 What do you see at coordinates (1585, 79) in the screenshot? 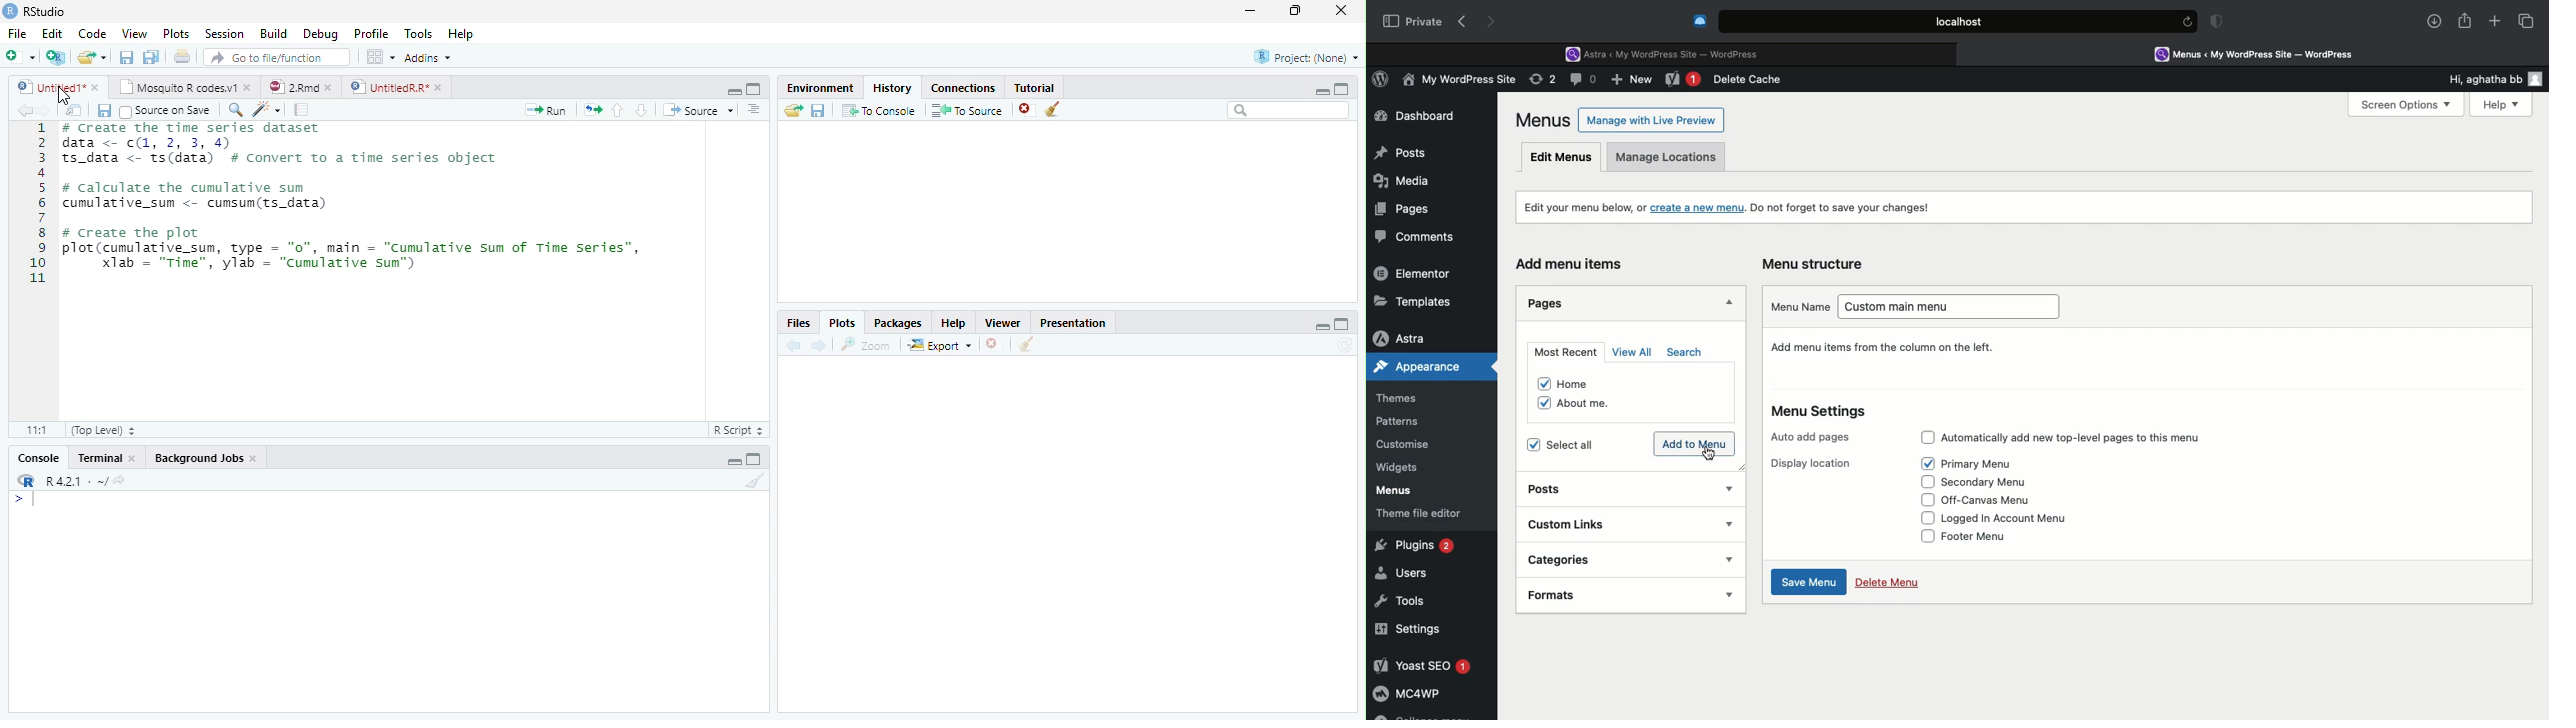
I see `Comment (0)` at bounding box center [1585, 79].